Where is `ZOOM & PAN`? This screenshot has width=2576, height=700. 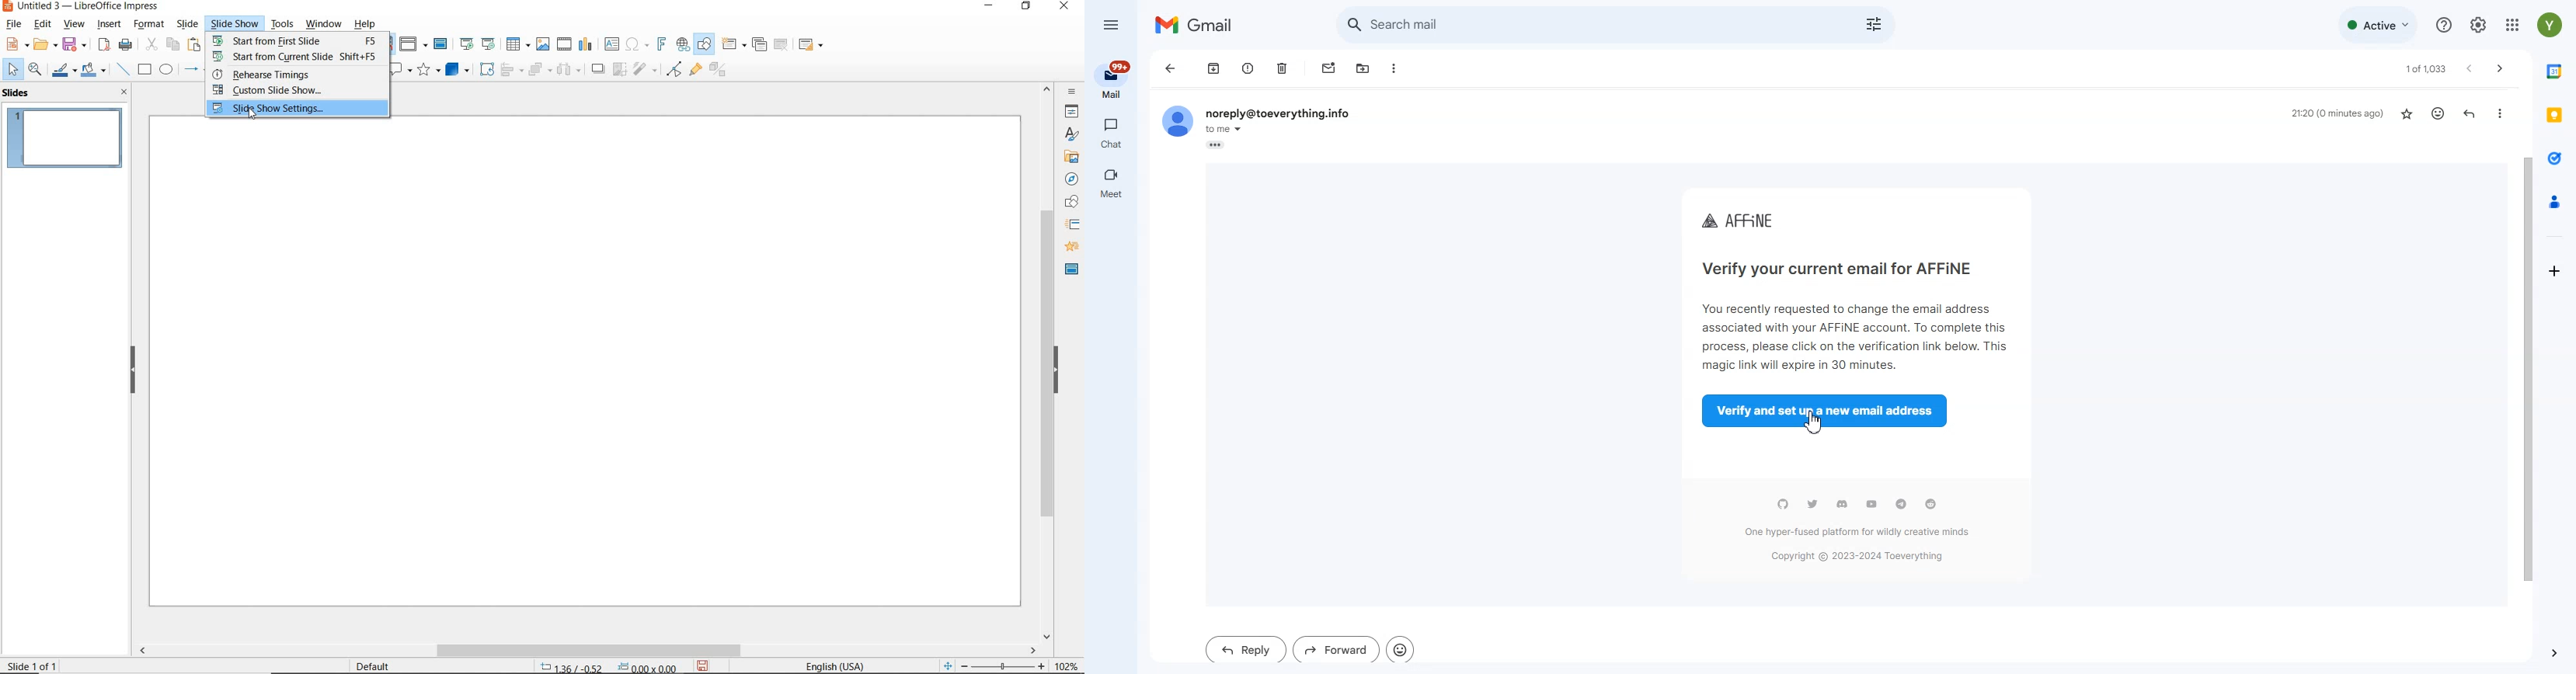
ZOOM & PAN is located at coordinates (36, 69).